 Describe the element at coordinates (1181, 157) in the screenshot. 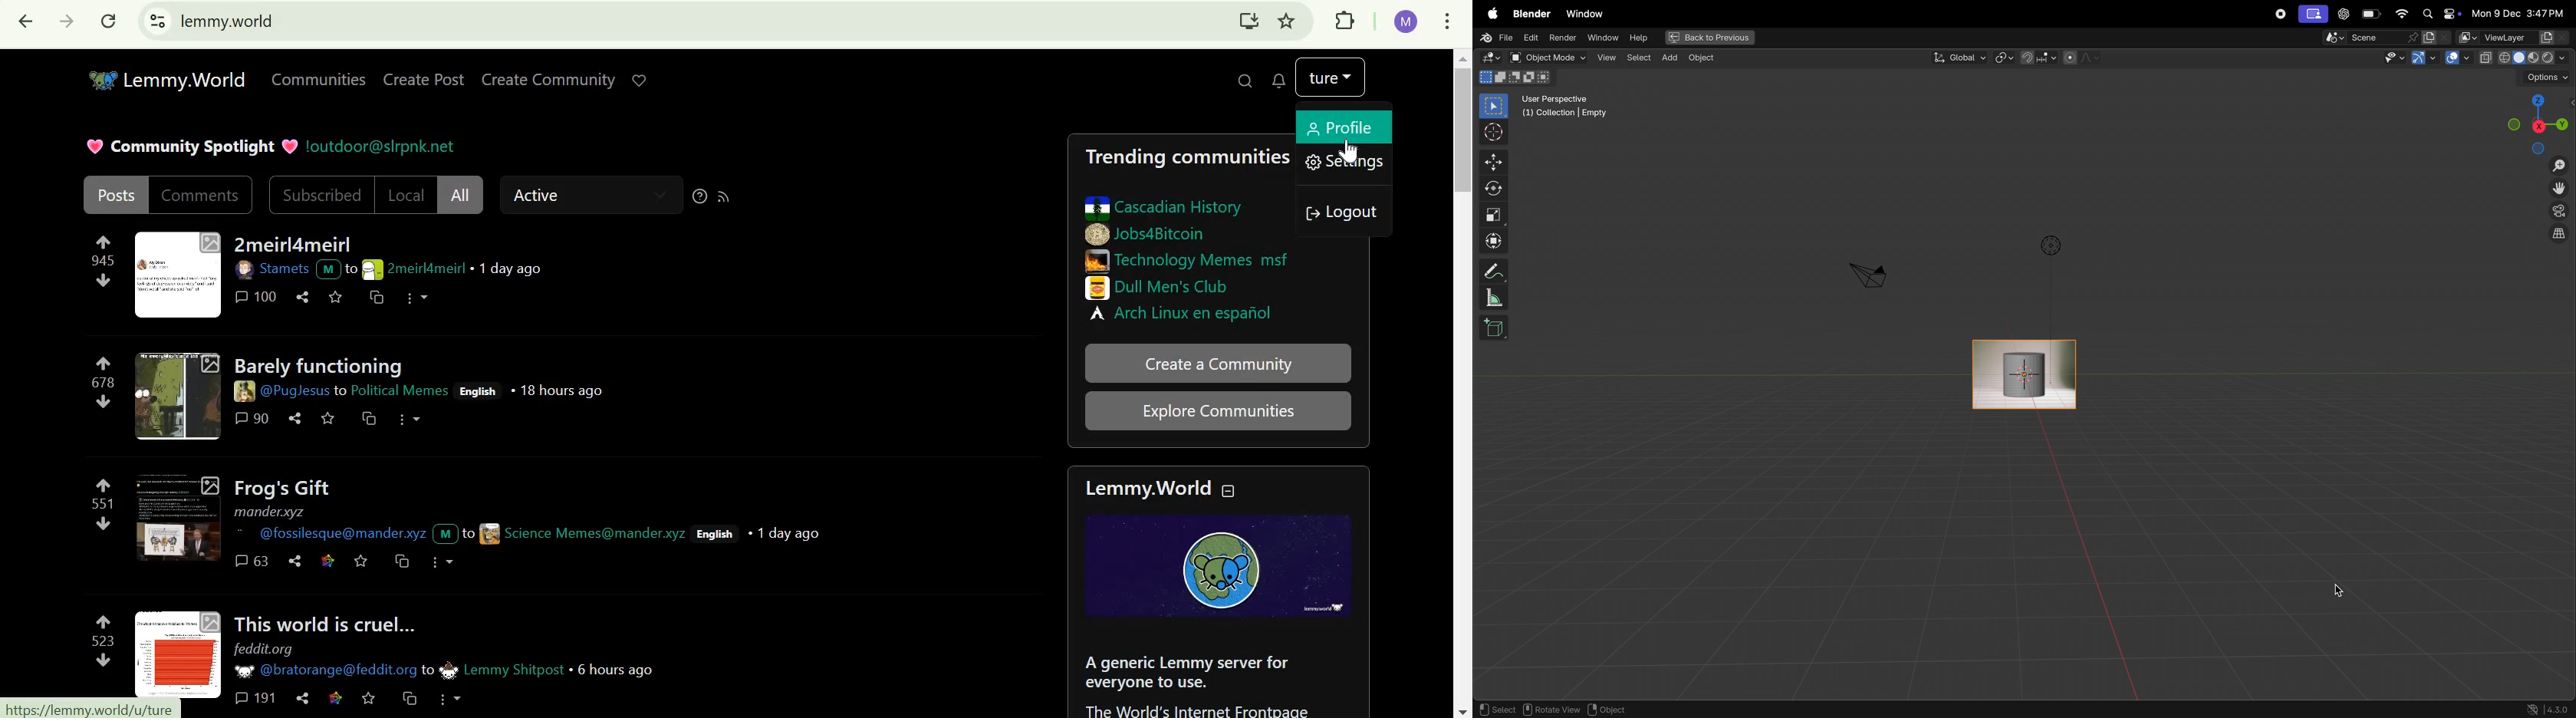

I see `Trending communities` at that location.